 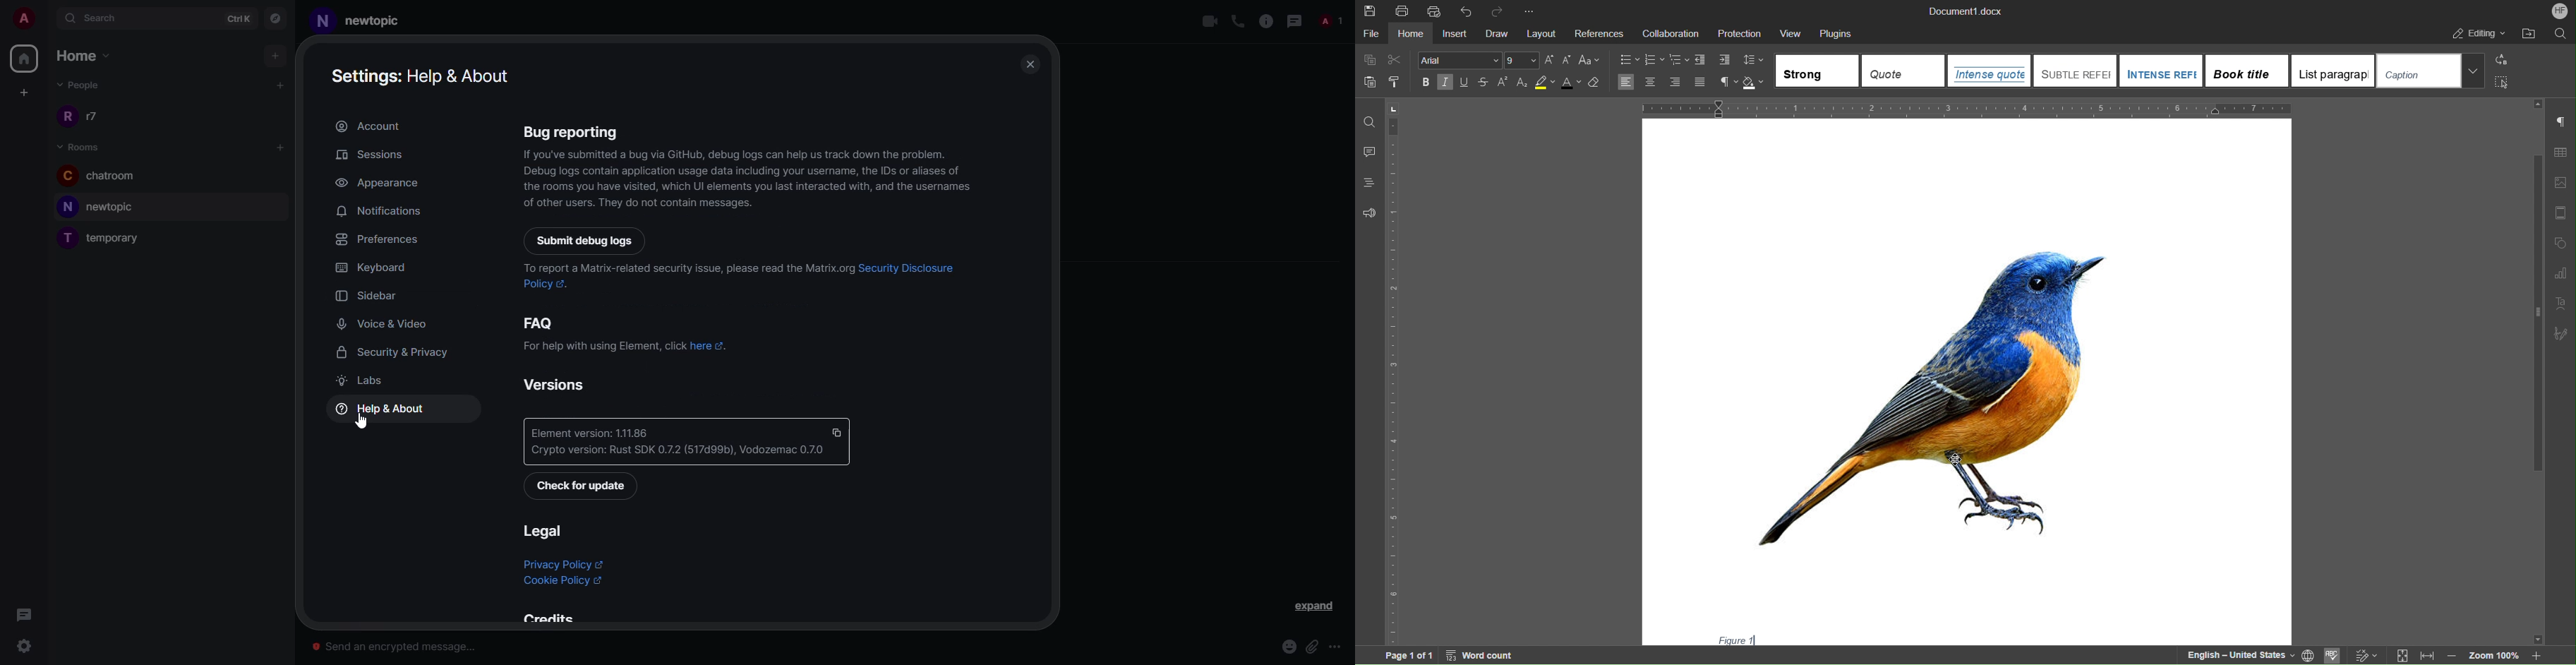 I want to click on Font Case, so click(x=1589, y=60).